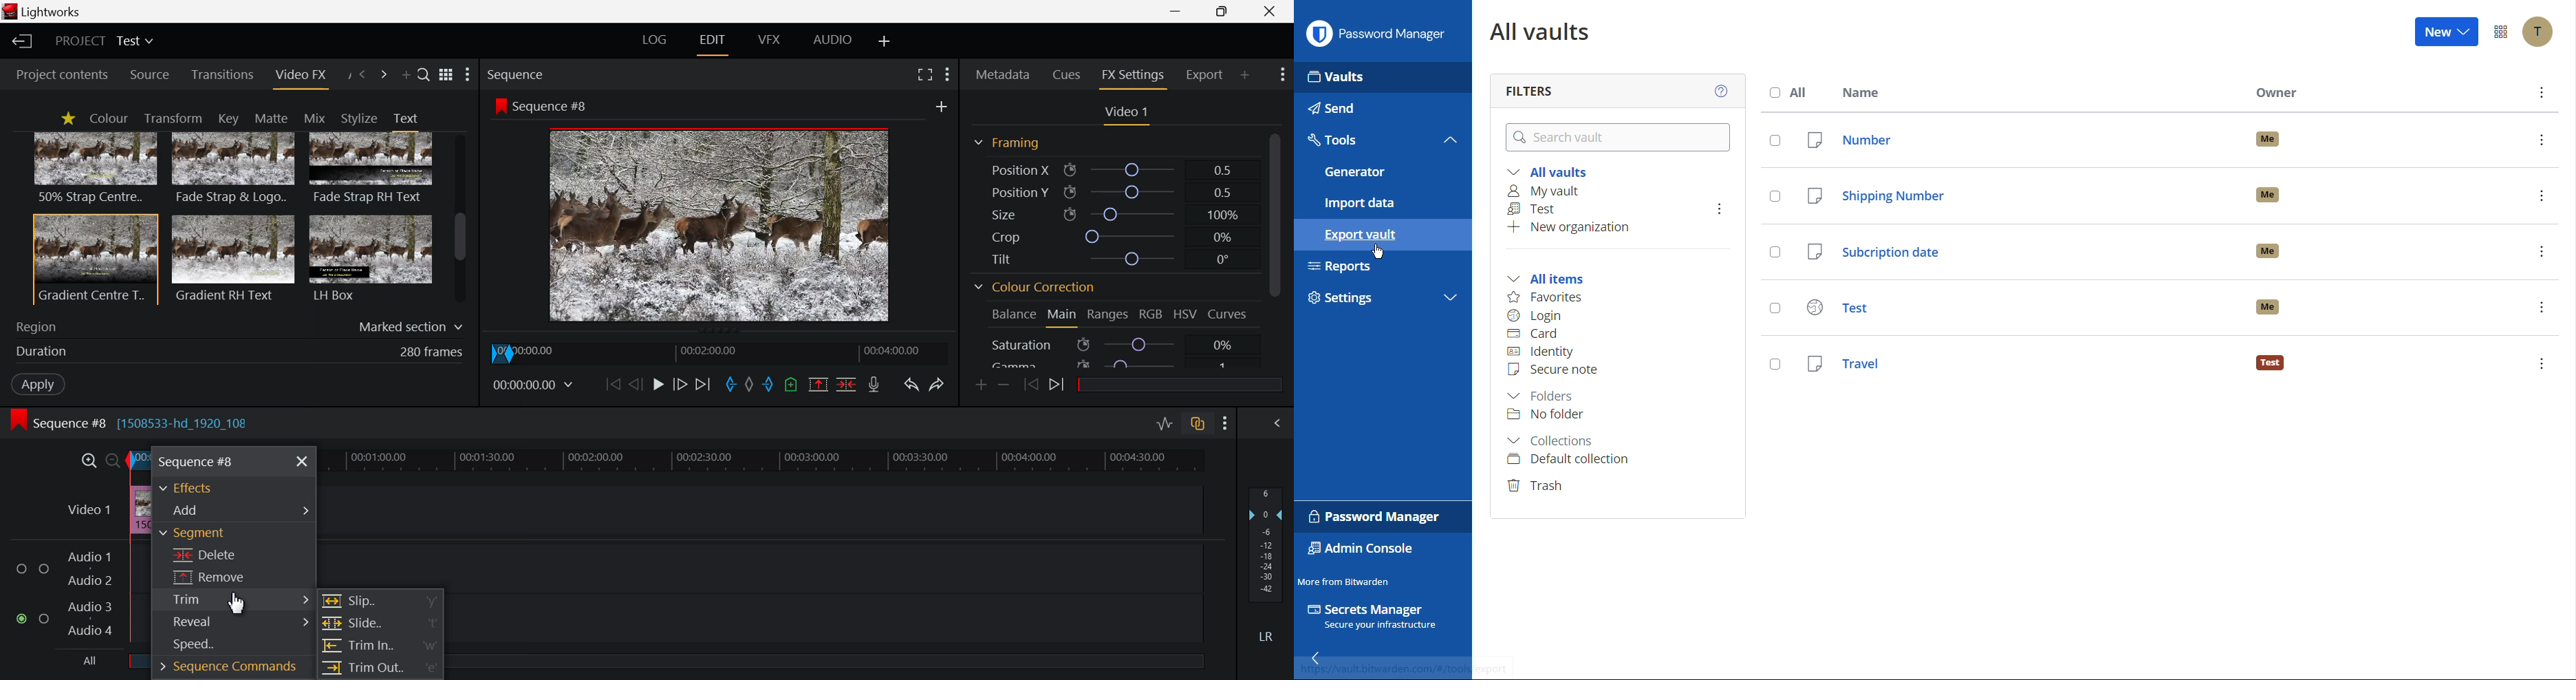  I want to click on Speed, so click(221, 648).